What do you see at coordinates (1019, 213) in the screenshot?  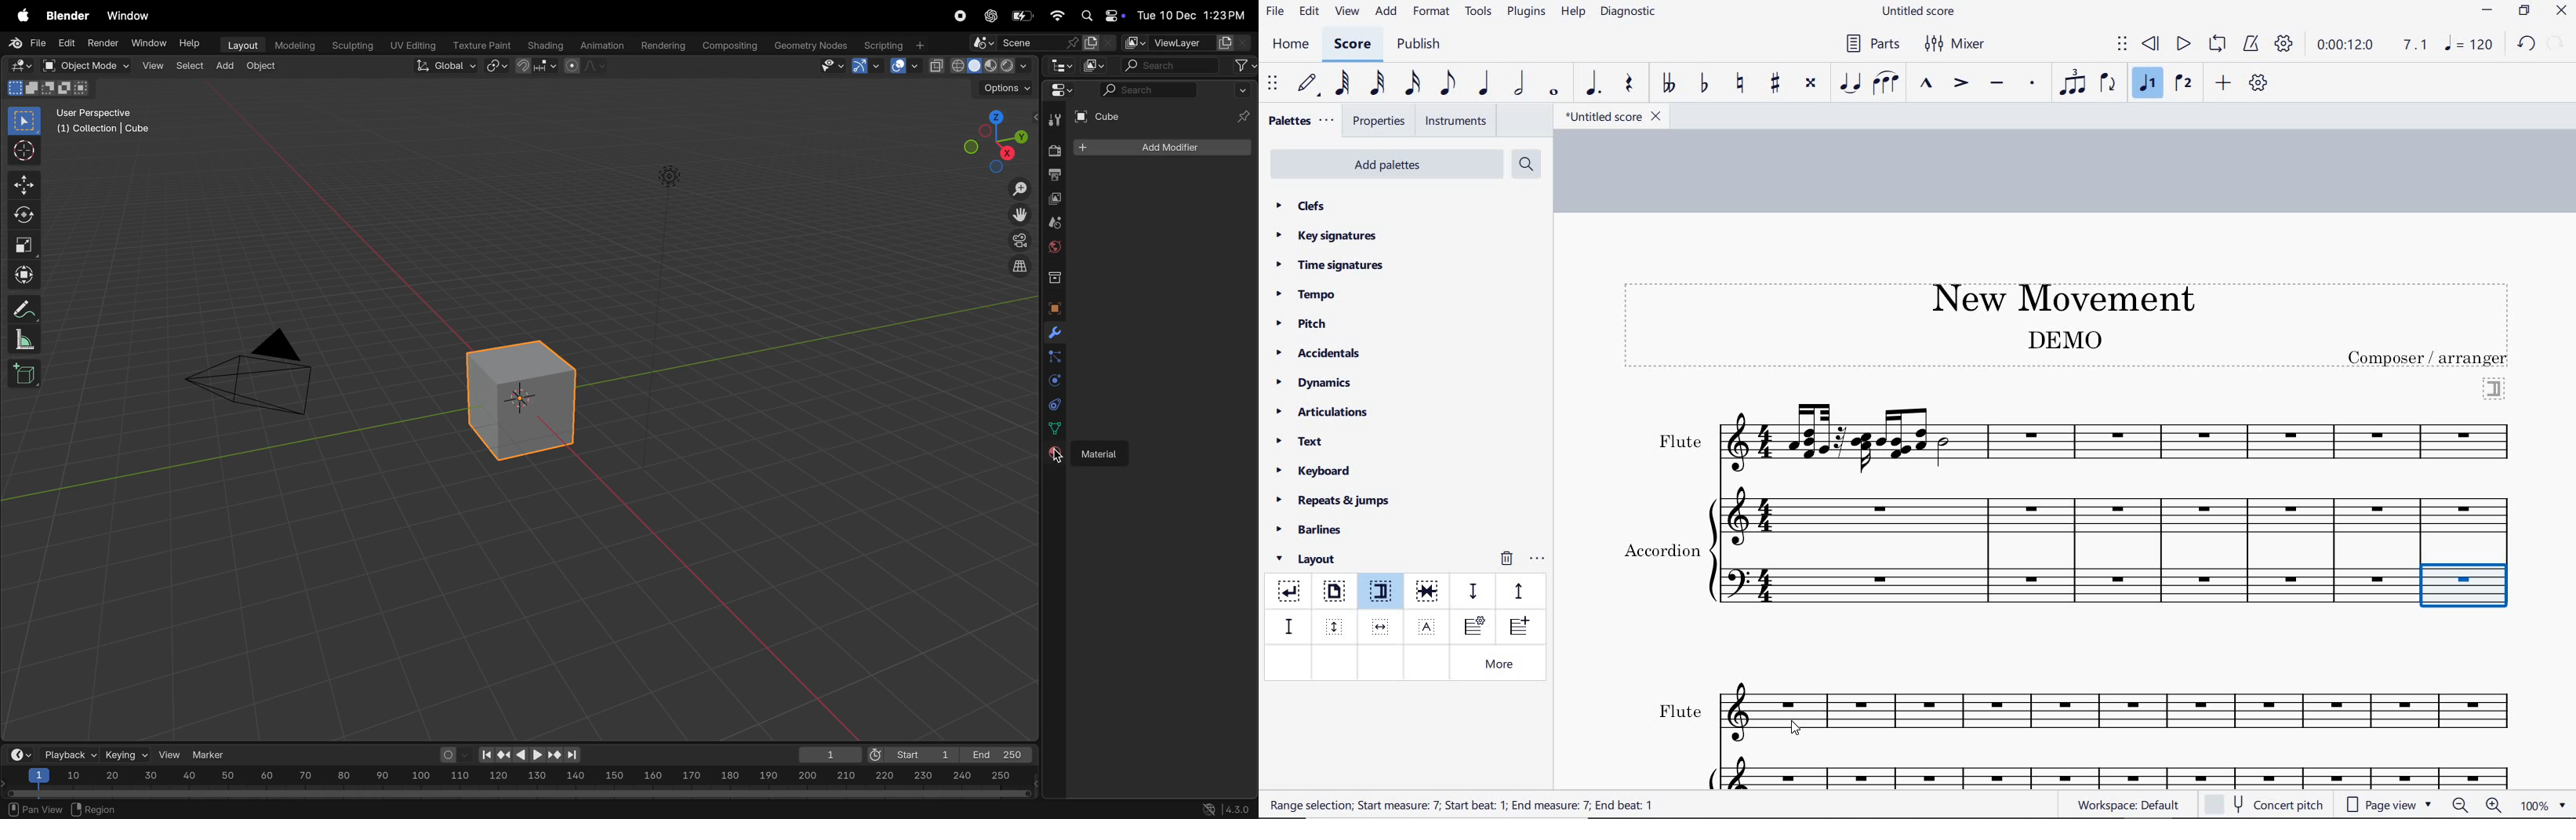 I see `move the view` at bounding box center [1019, 213].